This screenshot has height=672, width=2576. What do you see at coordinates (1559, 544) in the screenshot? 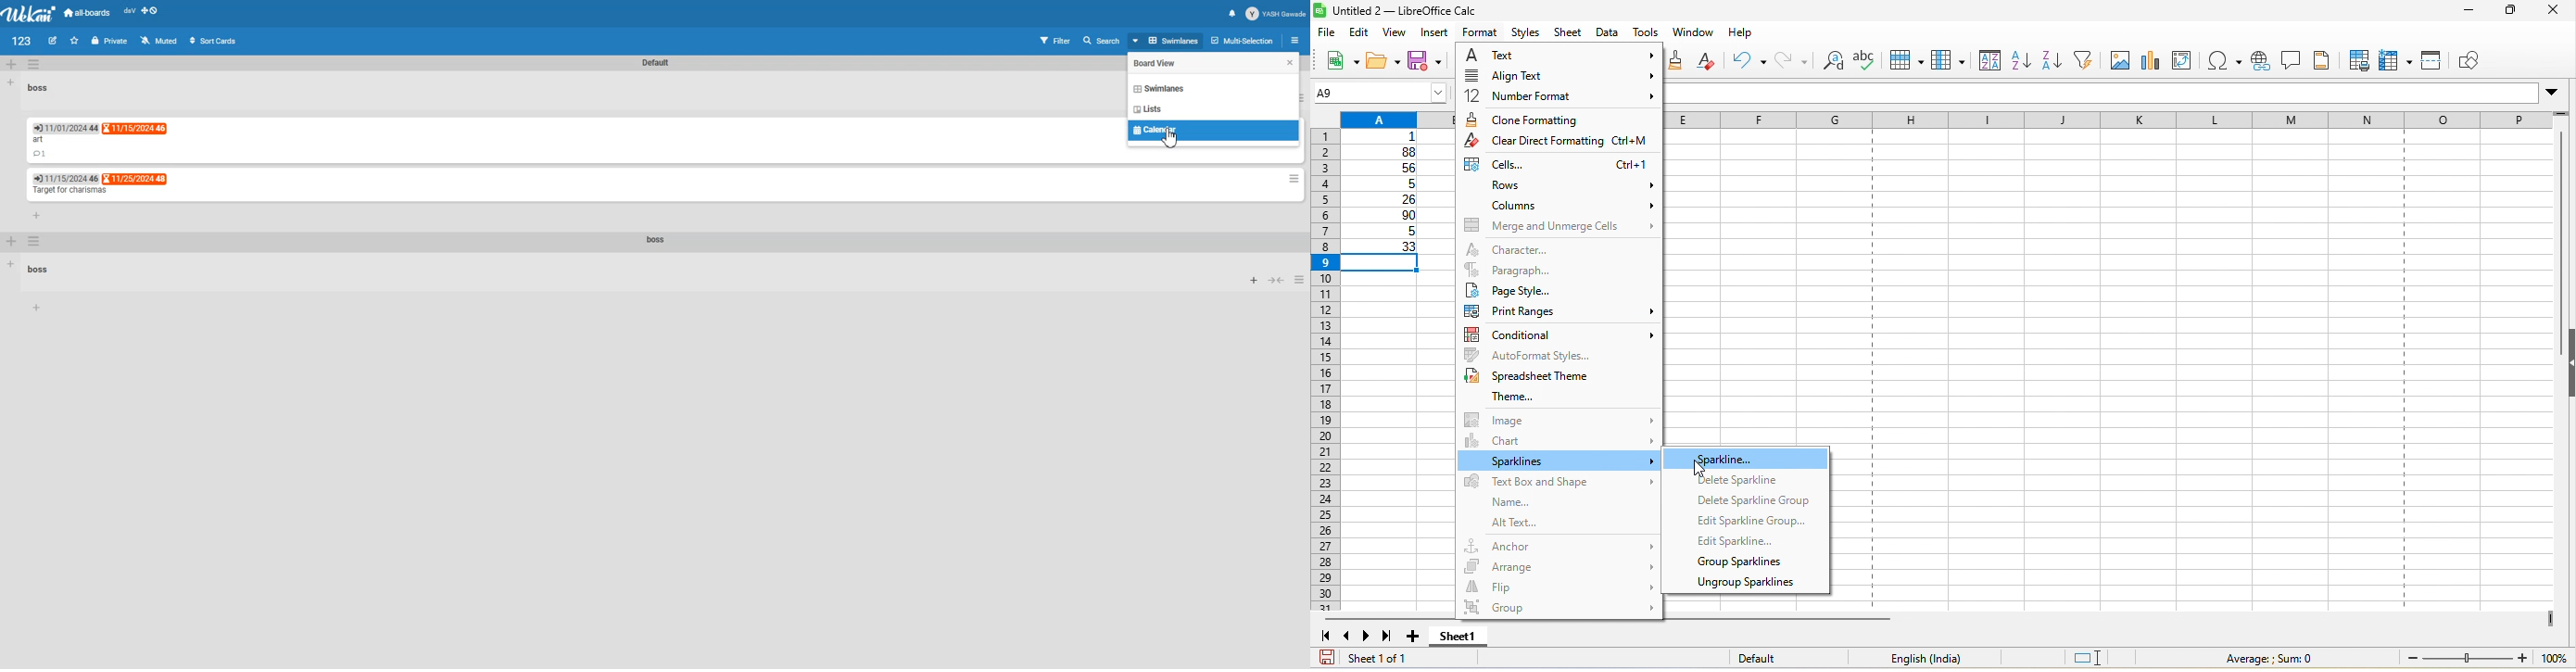
I see `anchor` at bounding box center [1559, 544].